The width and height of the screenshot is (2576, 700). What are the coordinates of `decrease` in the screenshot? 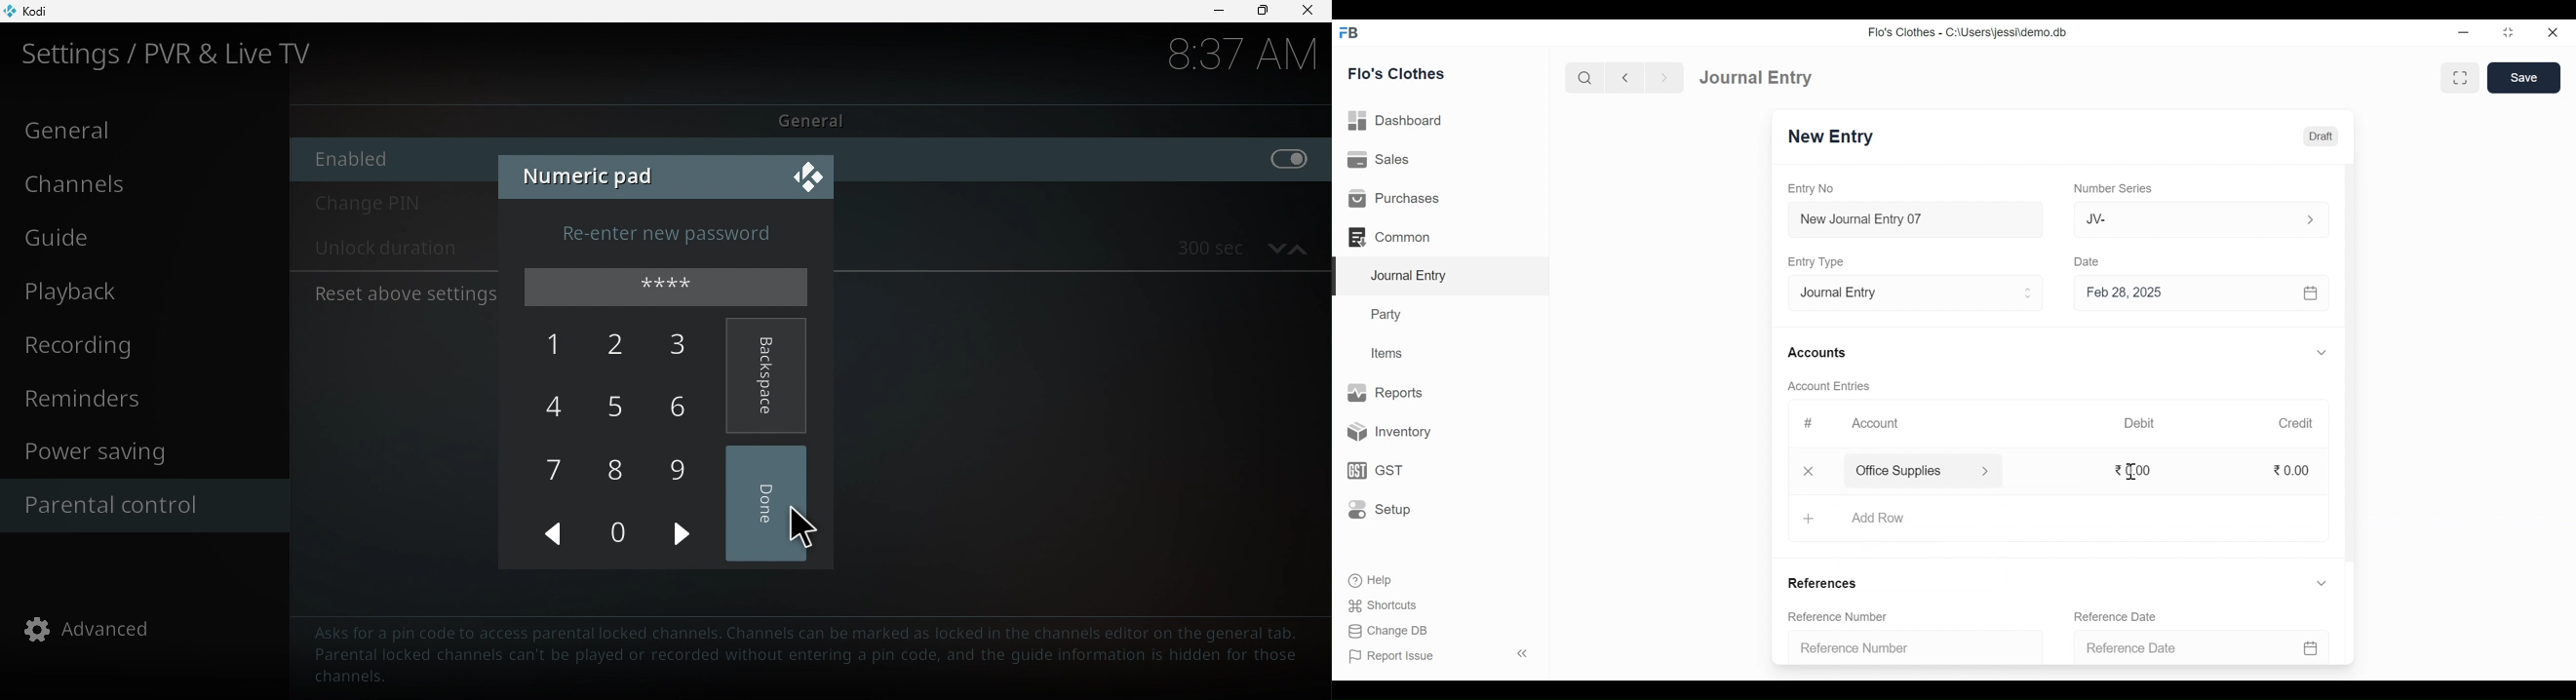 It's located at (1273, 247).